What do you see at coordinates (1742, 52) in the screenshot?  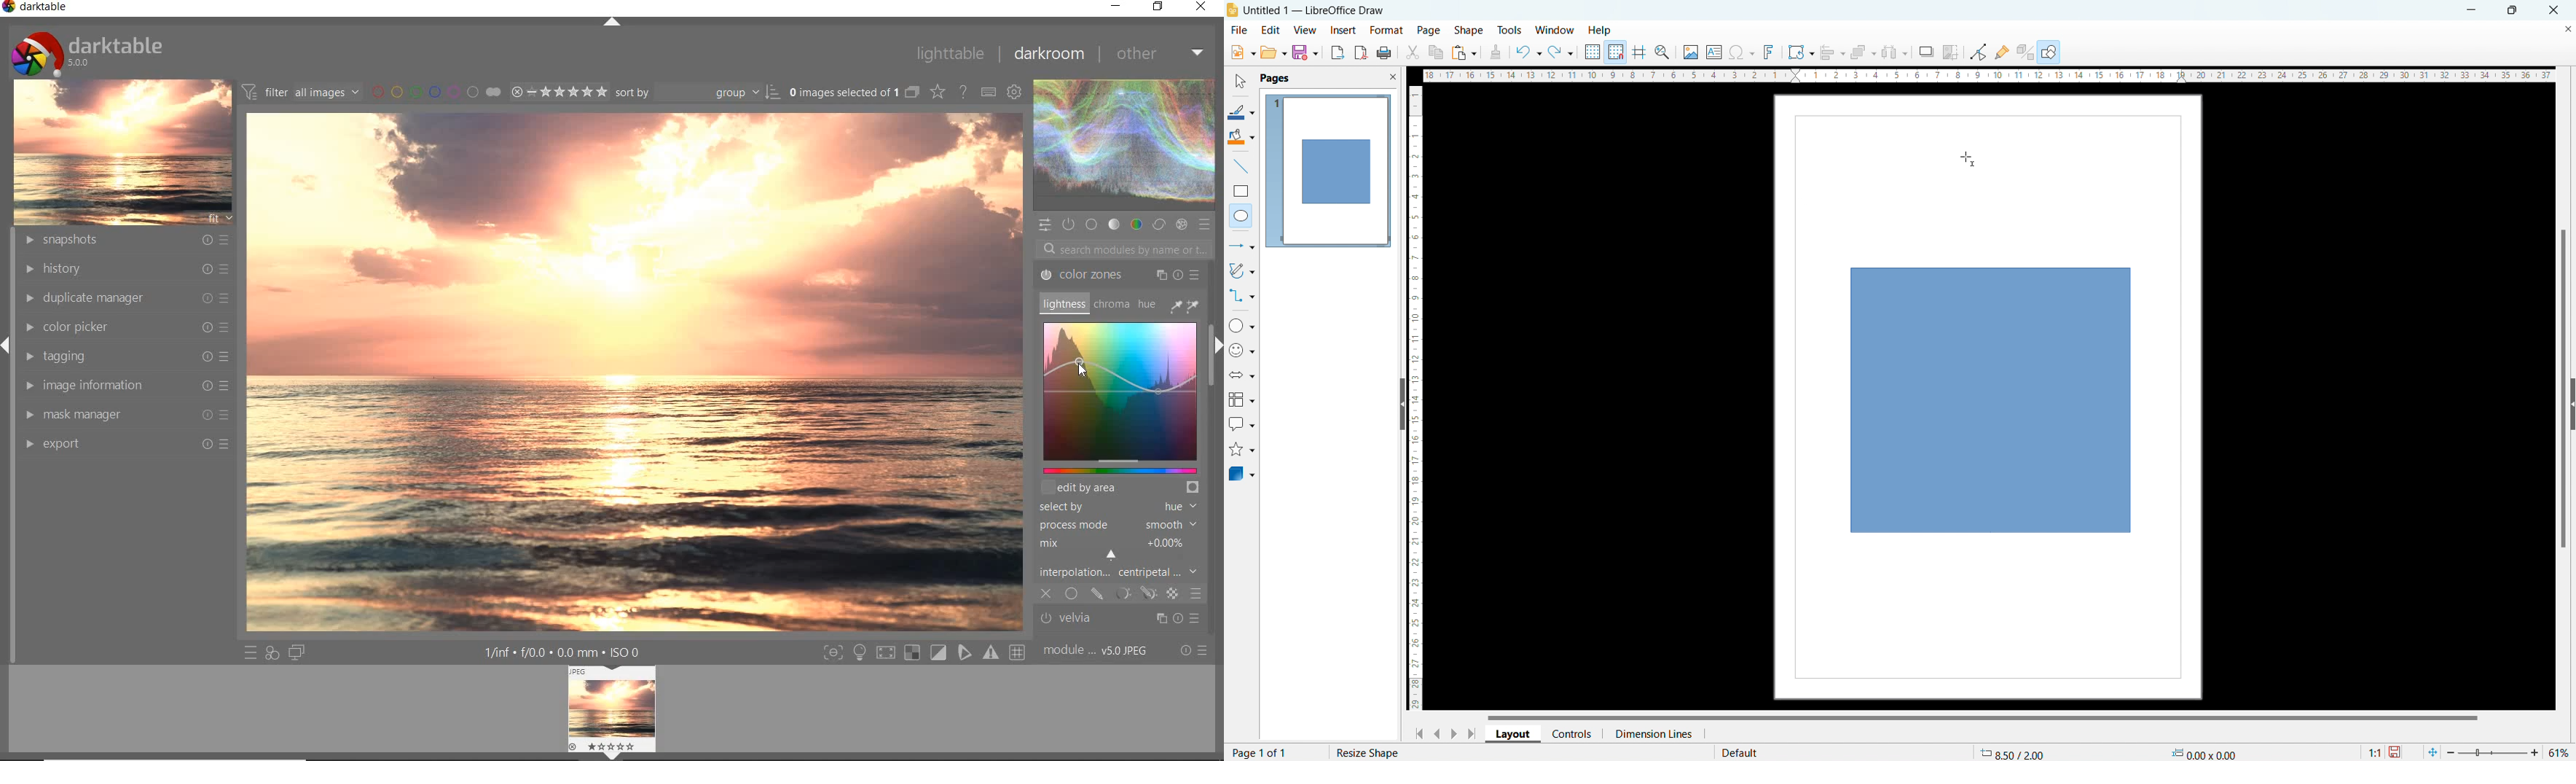 I see `insert special character` at bounding box center [1742, 52].